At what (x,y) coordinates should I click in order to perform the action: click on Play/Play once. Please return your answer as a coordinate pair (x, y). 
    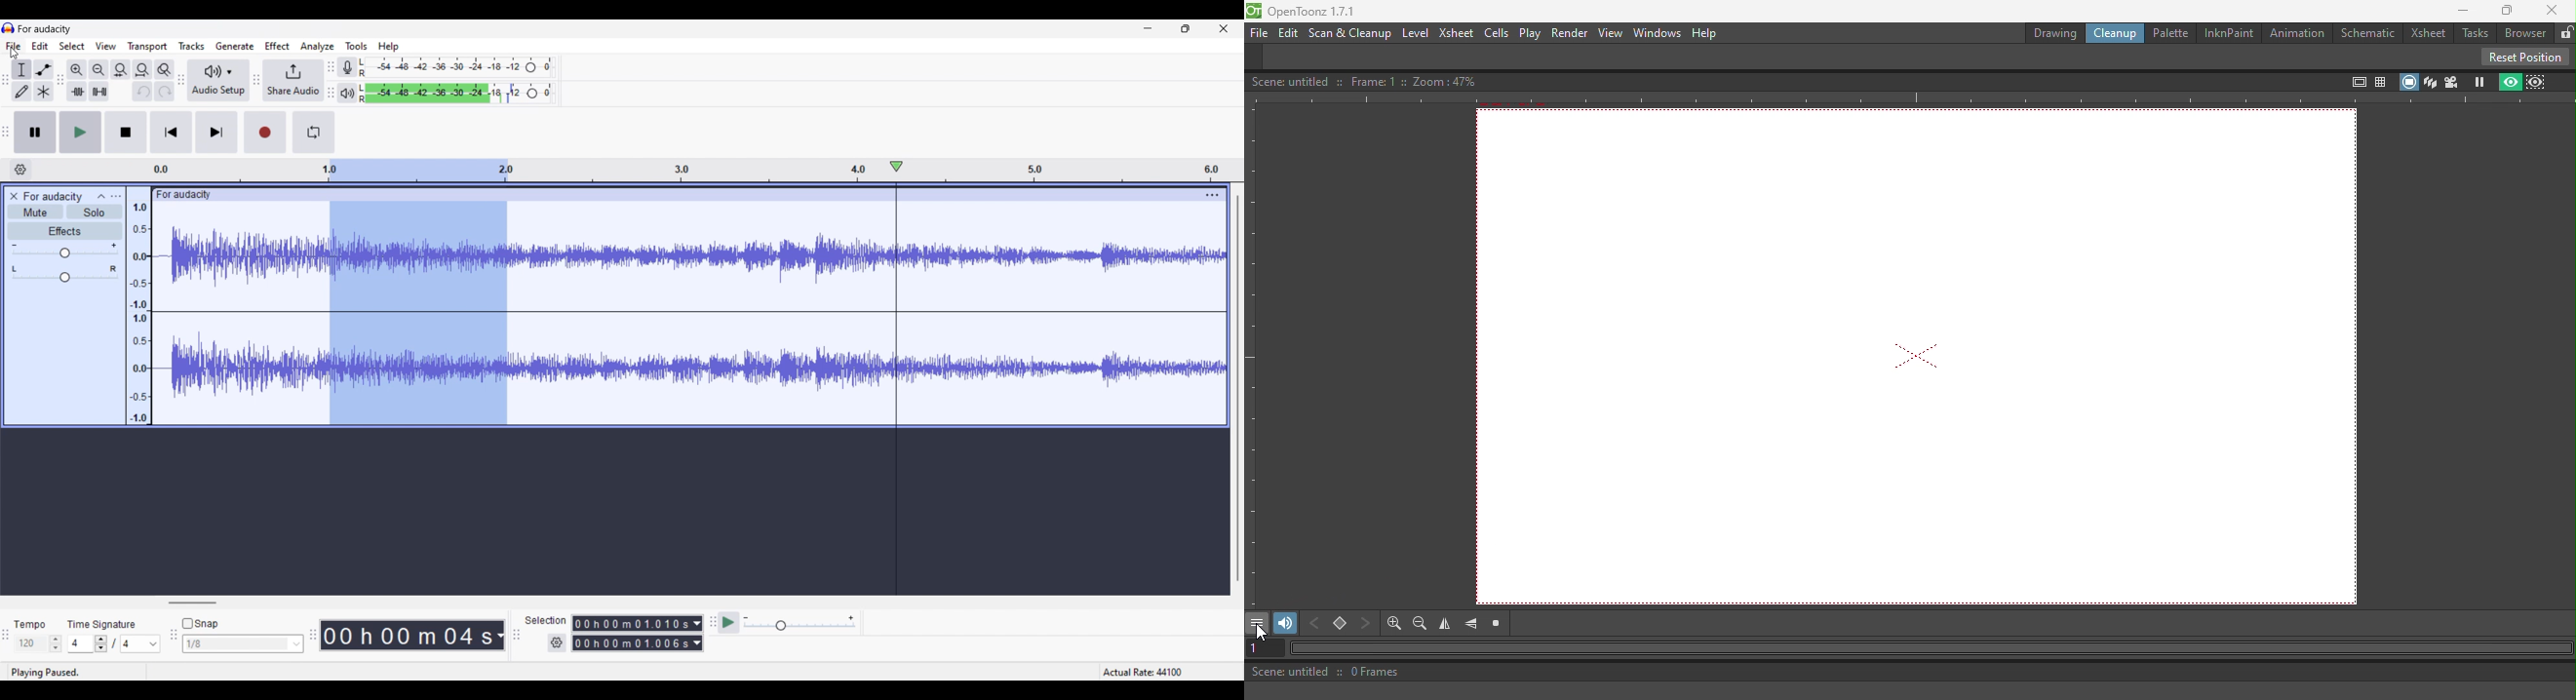
    Looking at the image, I should click on (80, 132).